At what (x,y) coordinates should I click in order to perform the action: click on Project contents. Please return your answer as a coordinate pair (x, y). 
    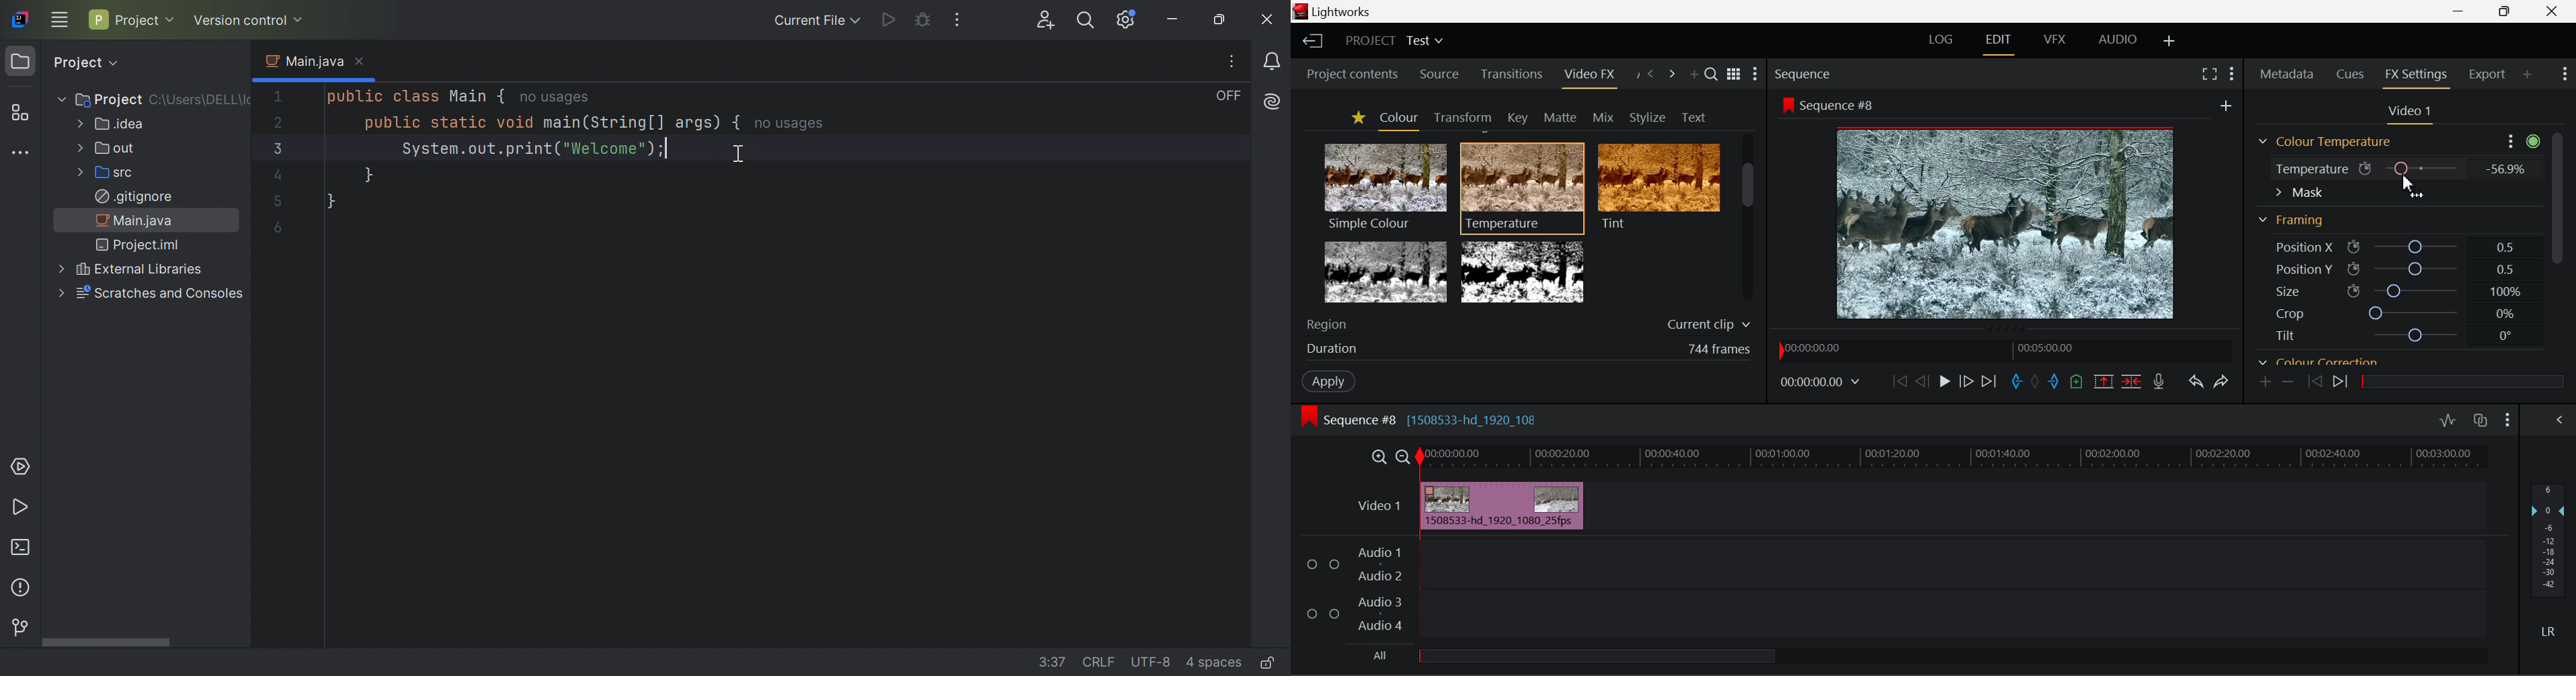
    Looking at the image, I should click on (1346, 76).